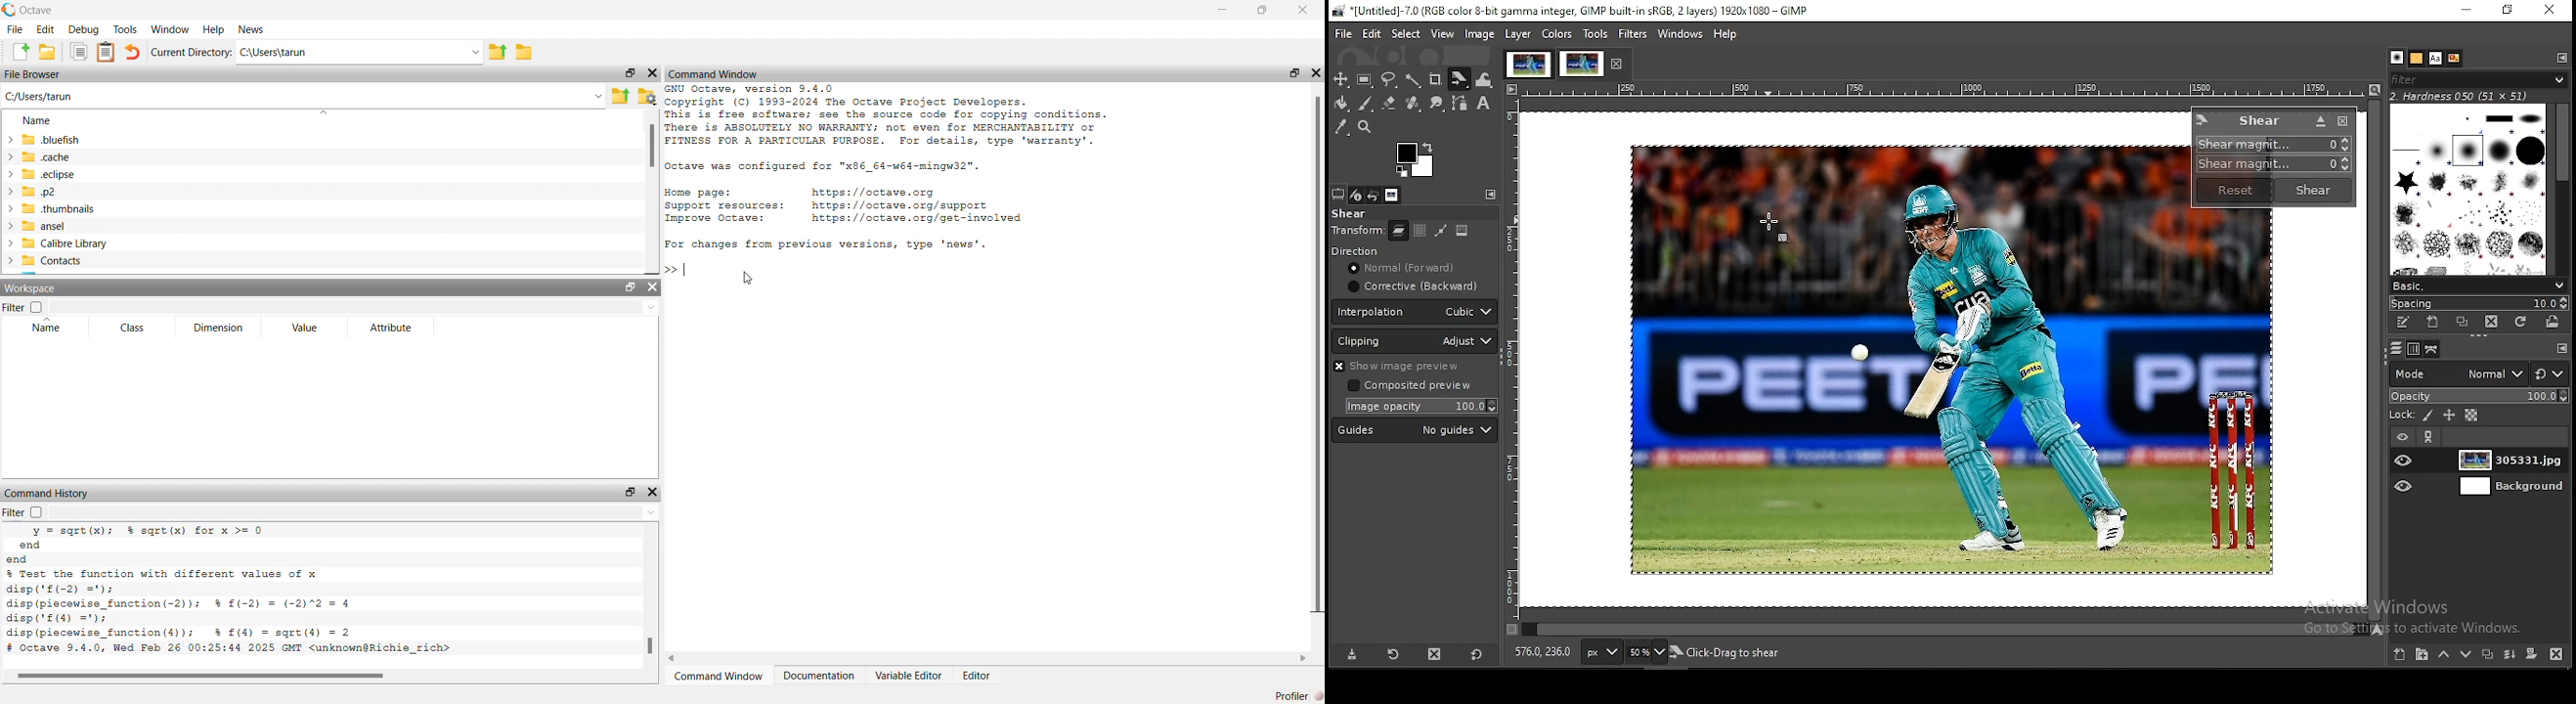  I want to click on lock, so click(2396, 417).